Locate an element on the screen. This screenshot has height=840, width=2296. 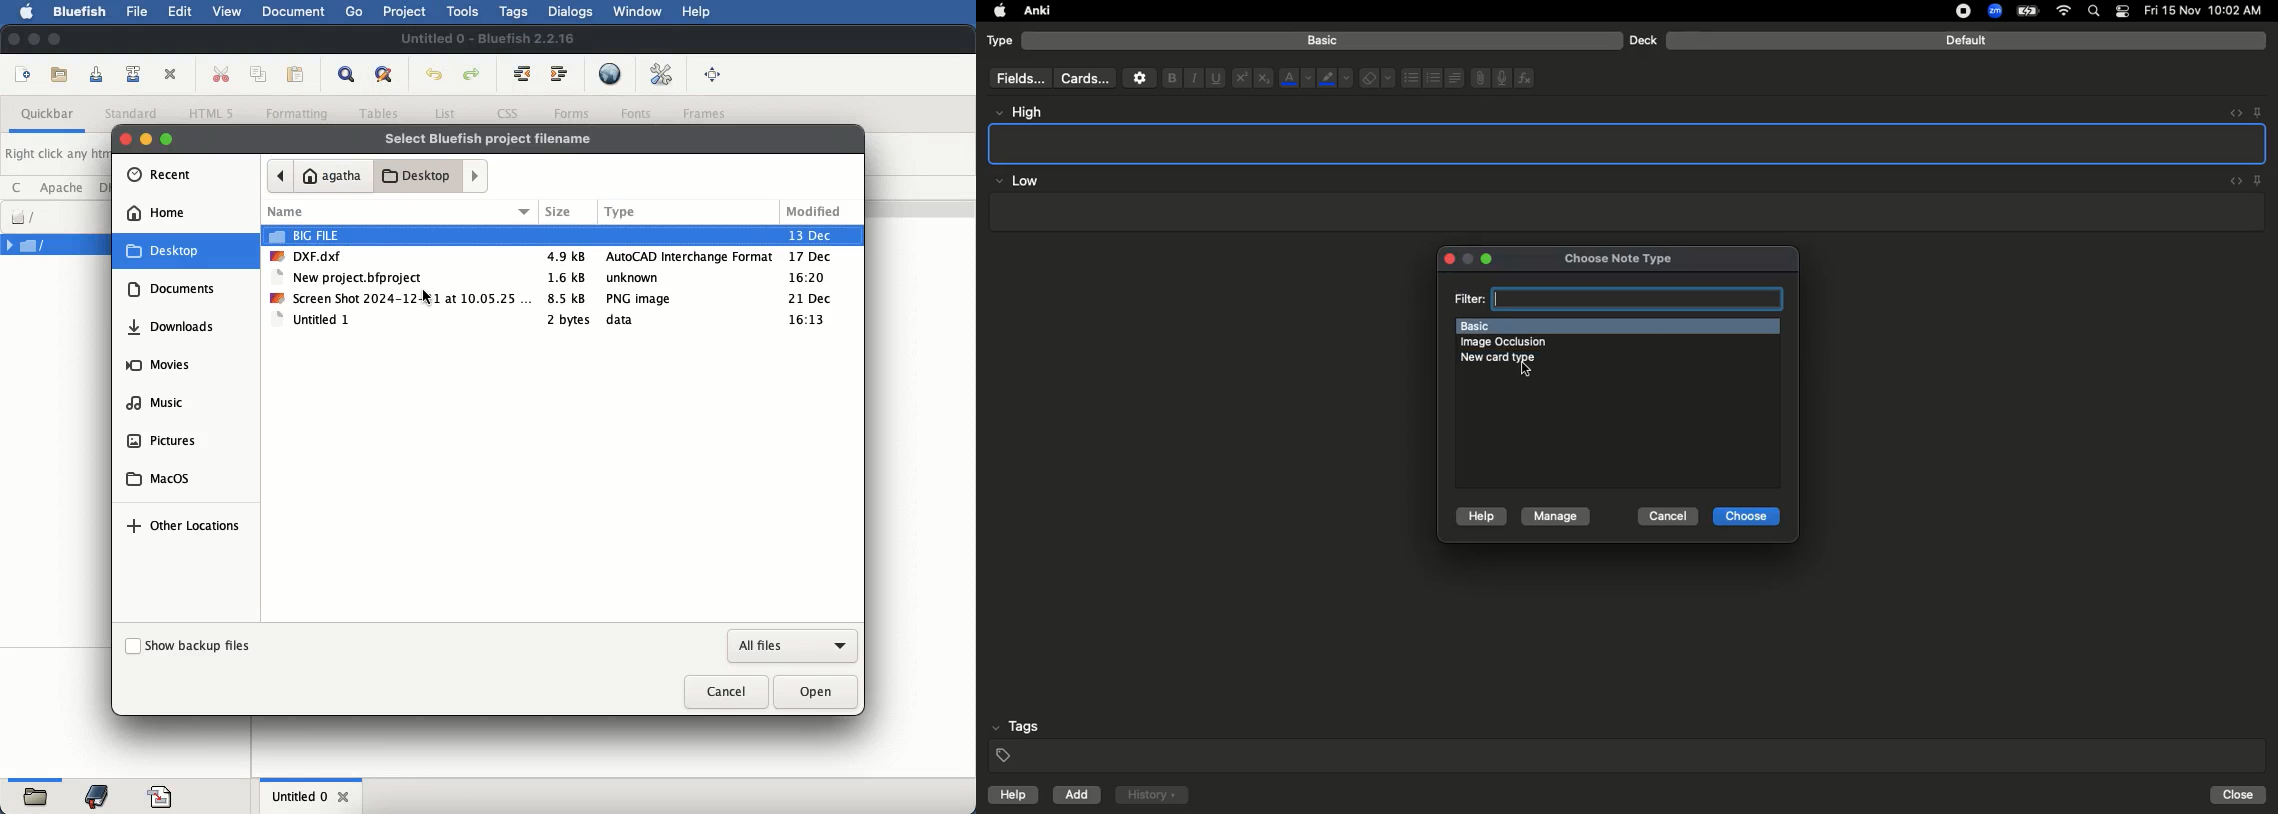
formatting is located at coordinates (301, 112).